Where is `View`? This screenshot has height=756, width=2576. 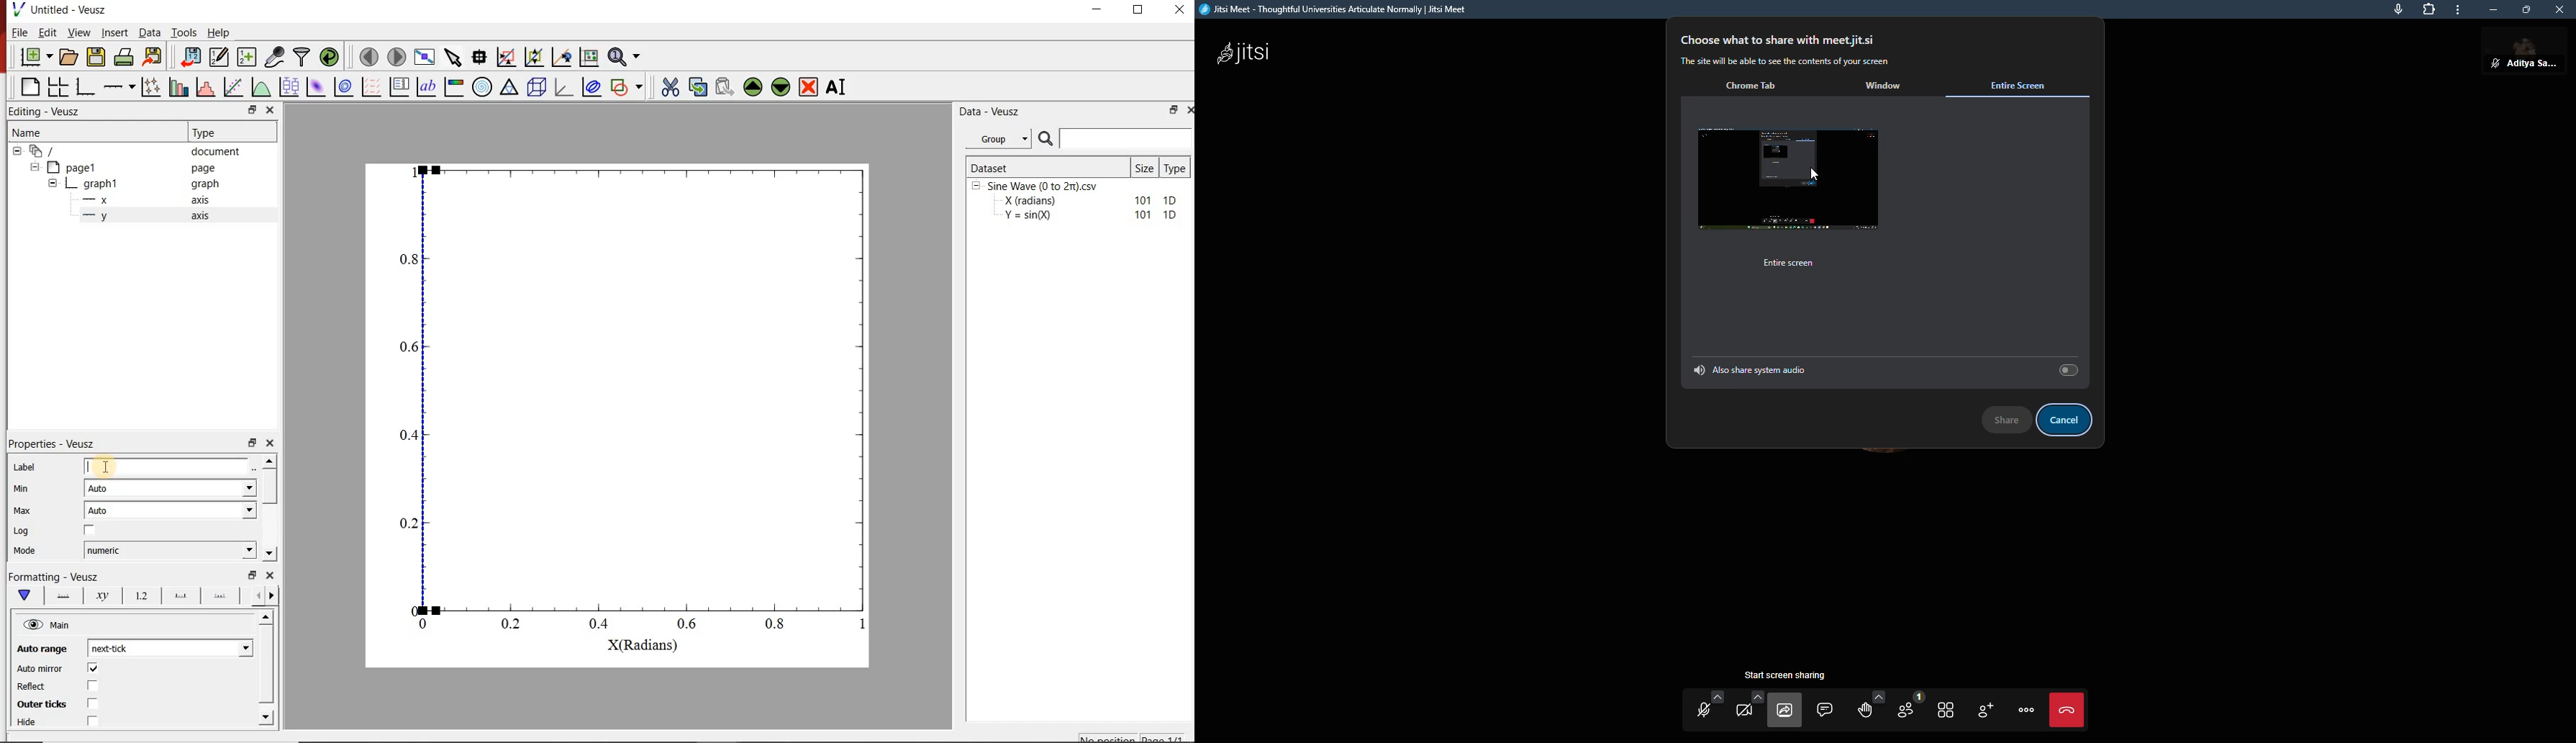
View is located at coordinates (80, 32).